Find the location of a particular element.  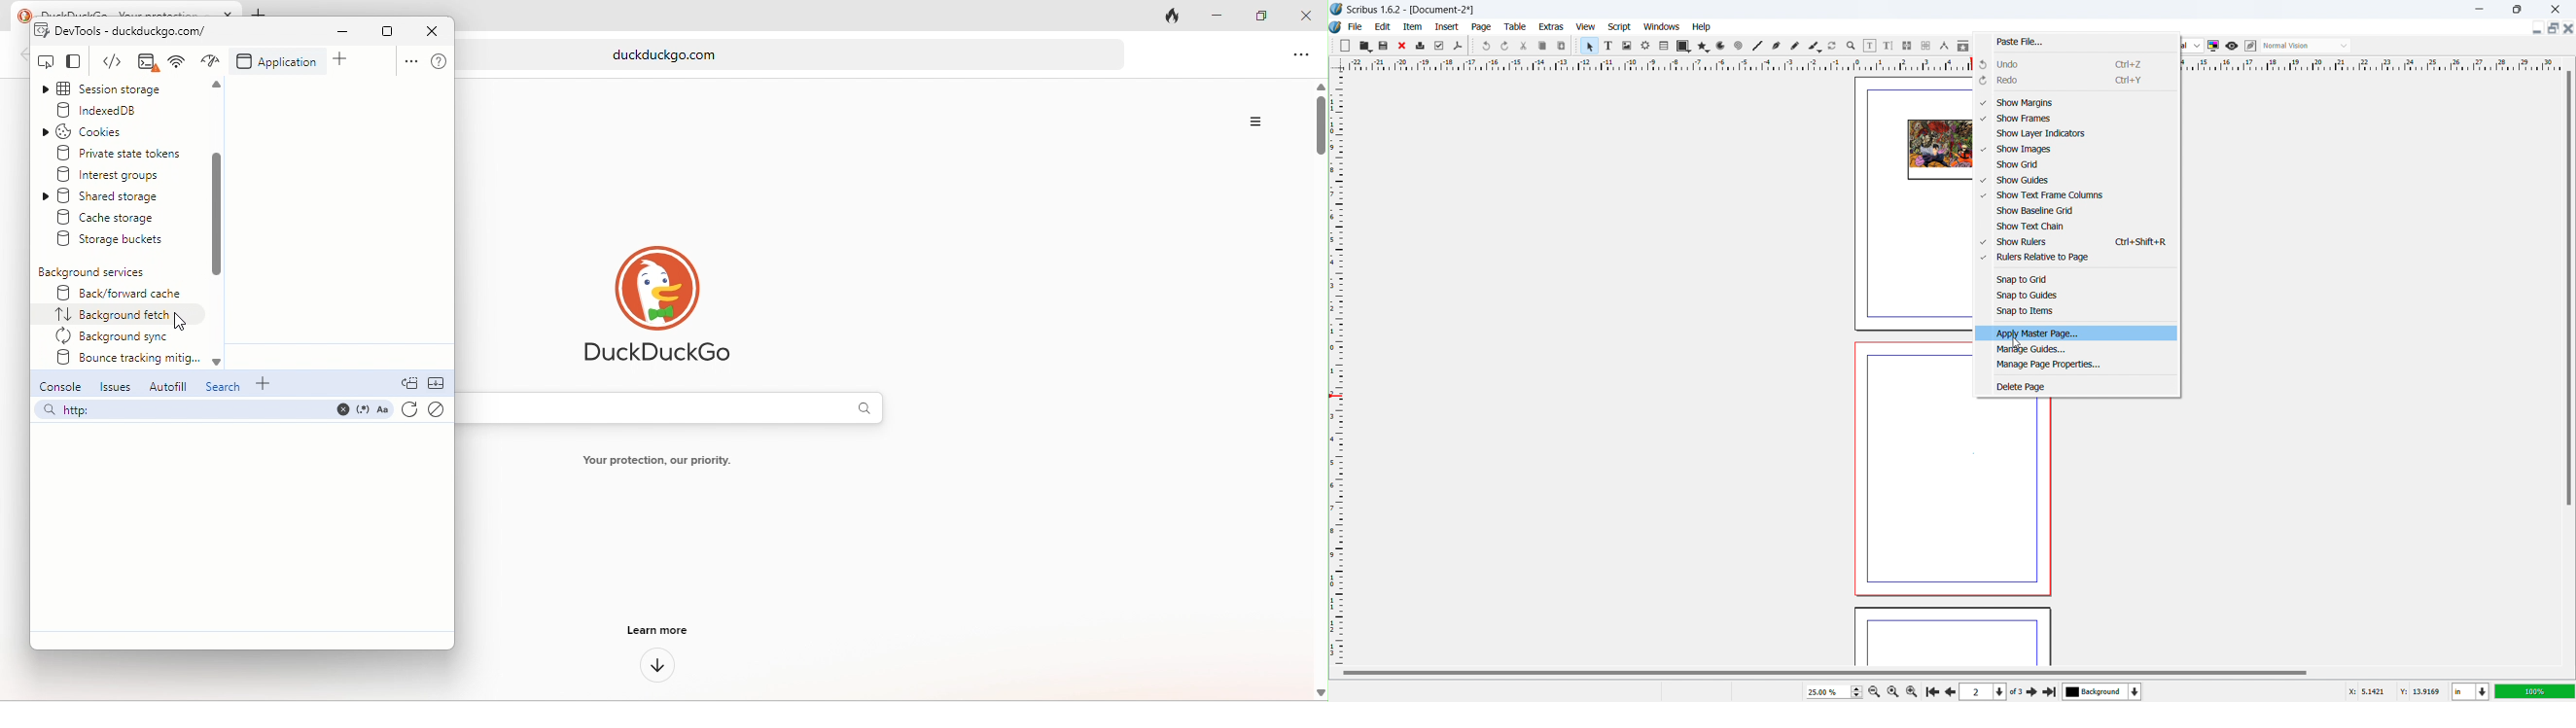

select item is located at coordinates (1590, 46).